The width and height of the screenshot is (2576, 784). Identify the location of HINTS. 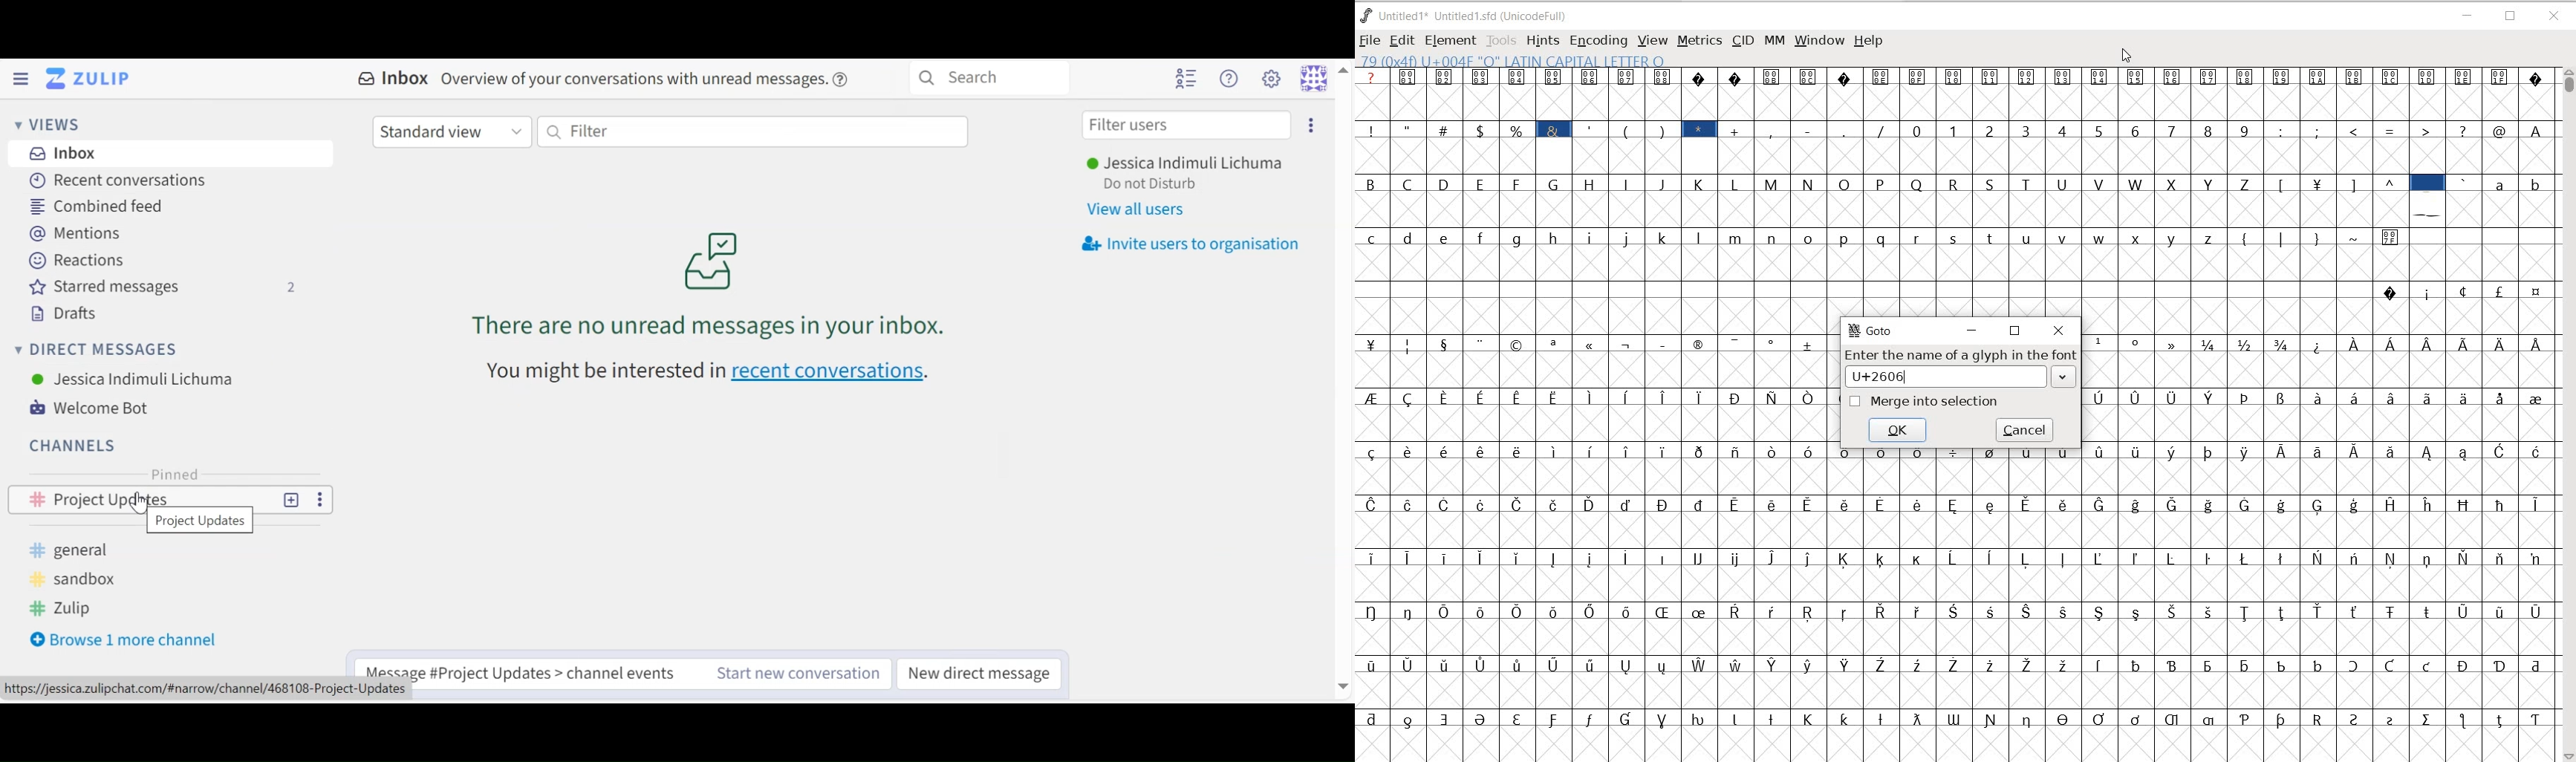
(1543, 42).